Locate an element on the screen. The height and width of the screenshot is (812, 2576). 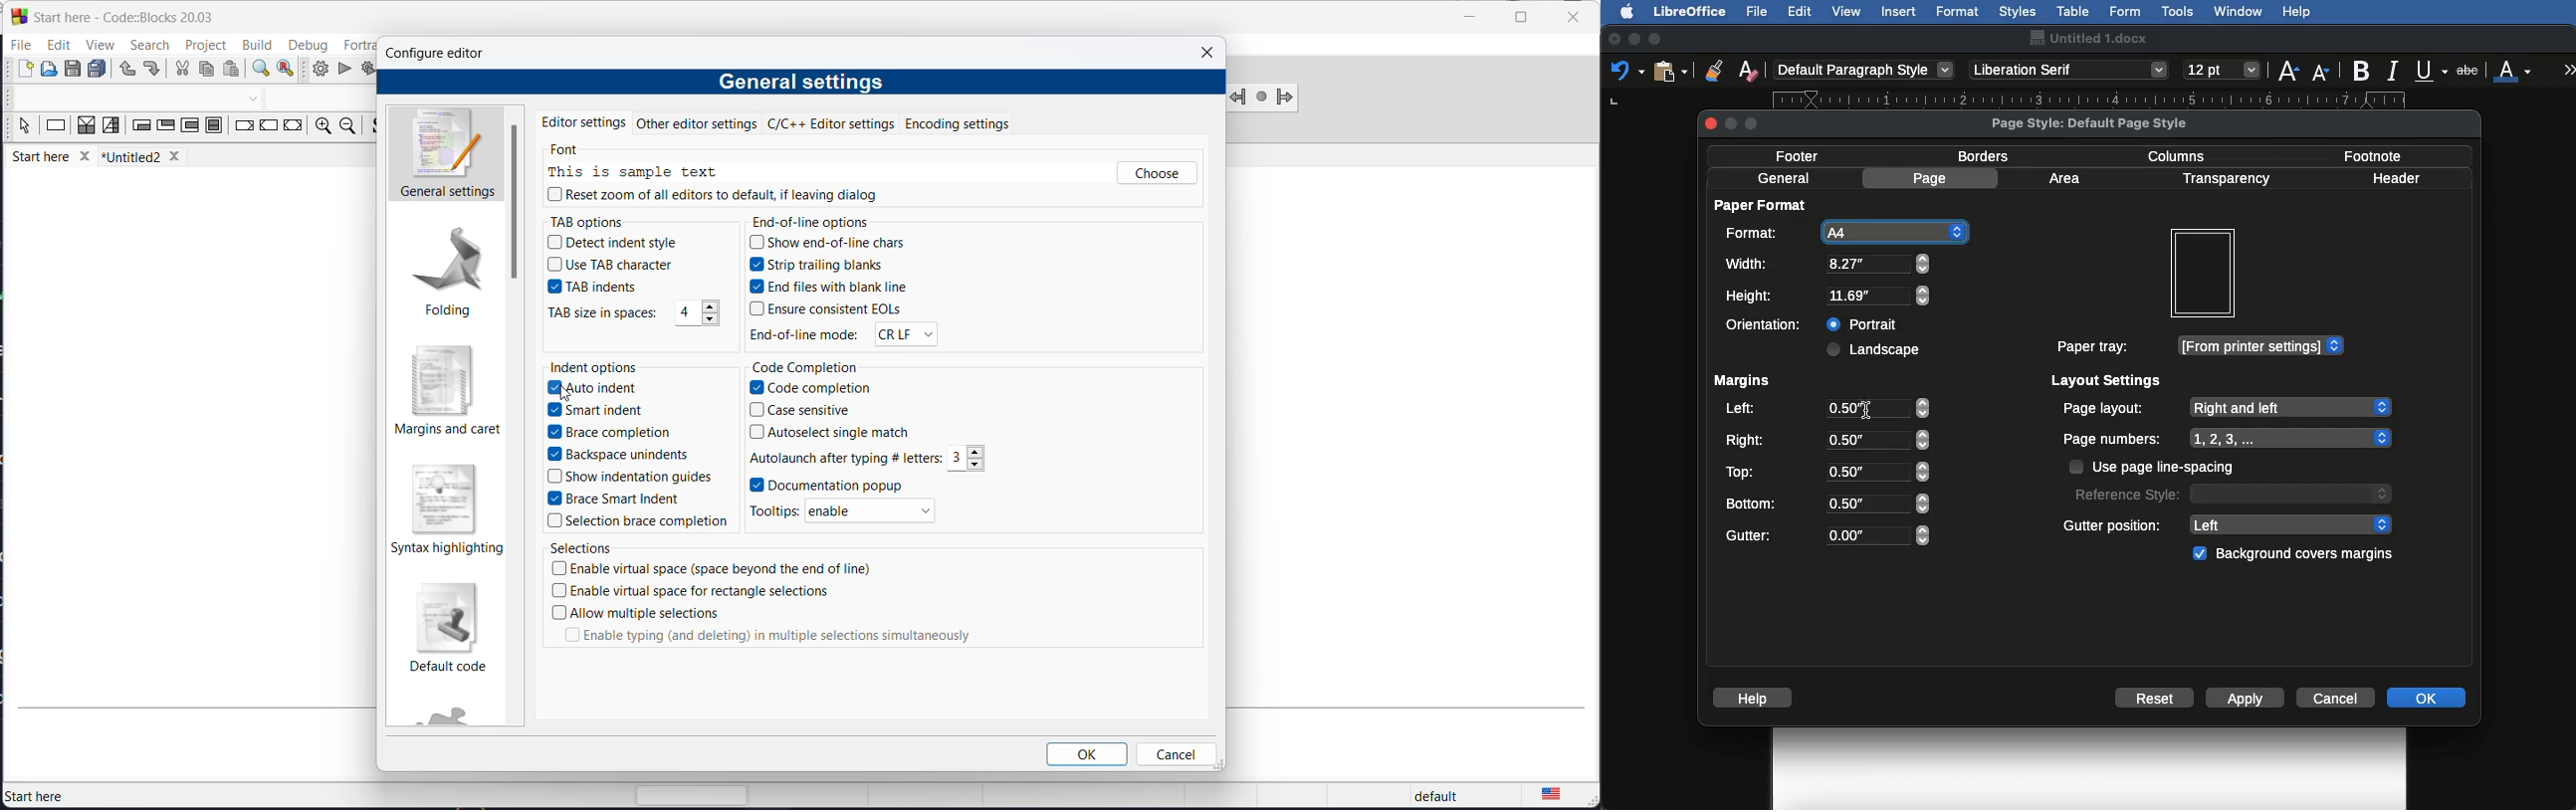
Left is located at coordinates (1825, 410).